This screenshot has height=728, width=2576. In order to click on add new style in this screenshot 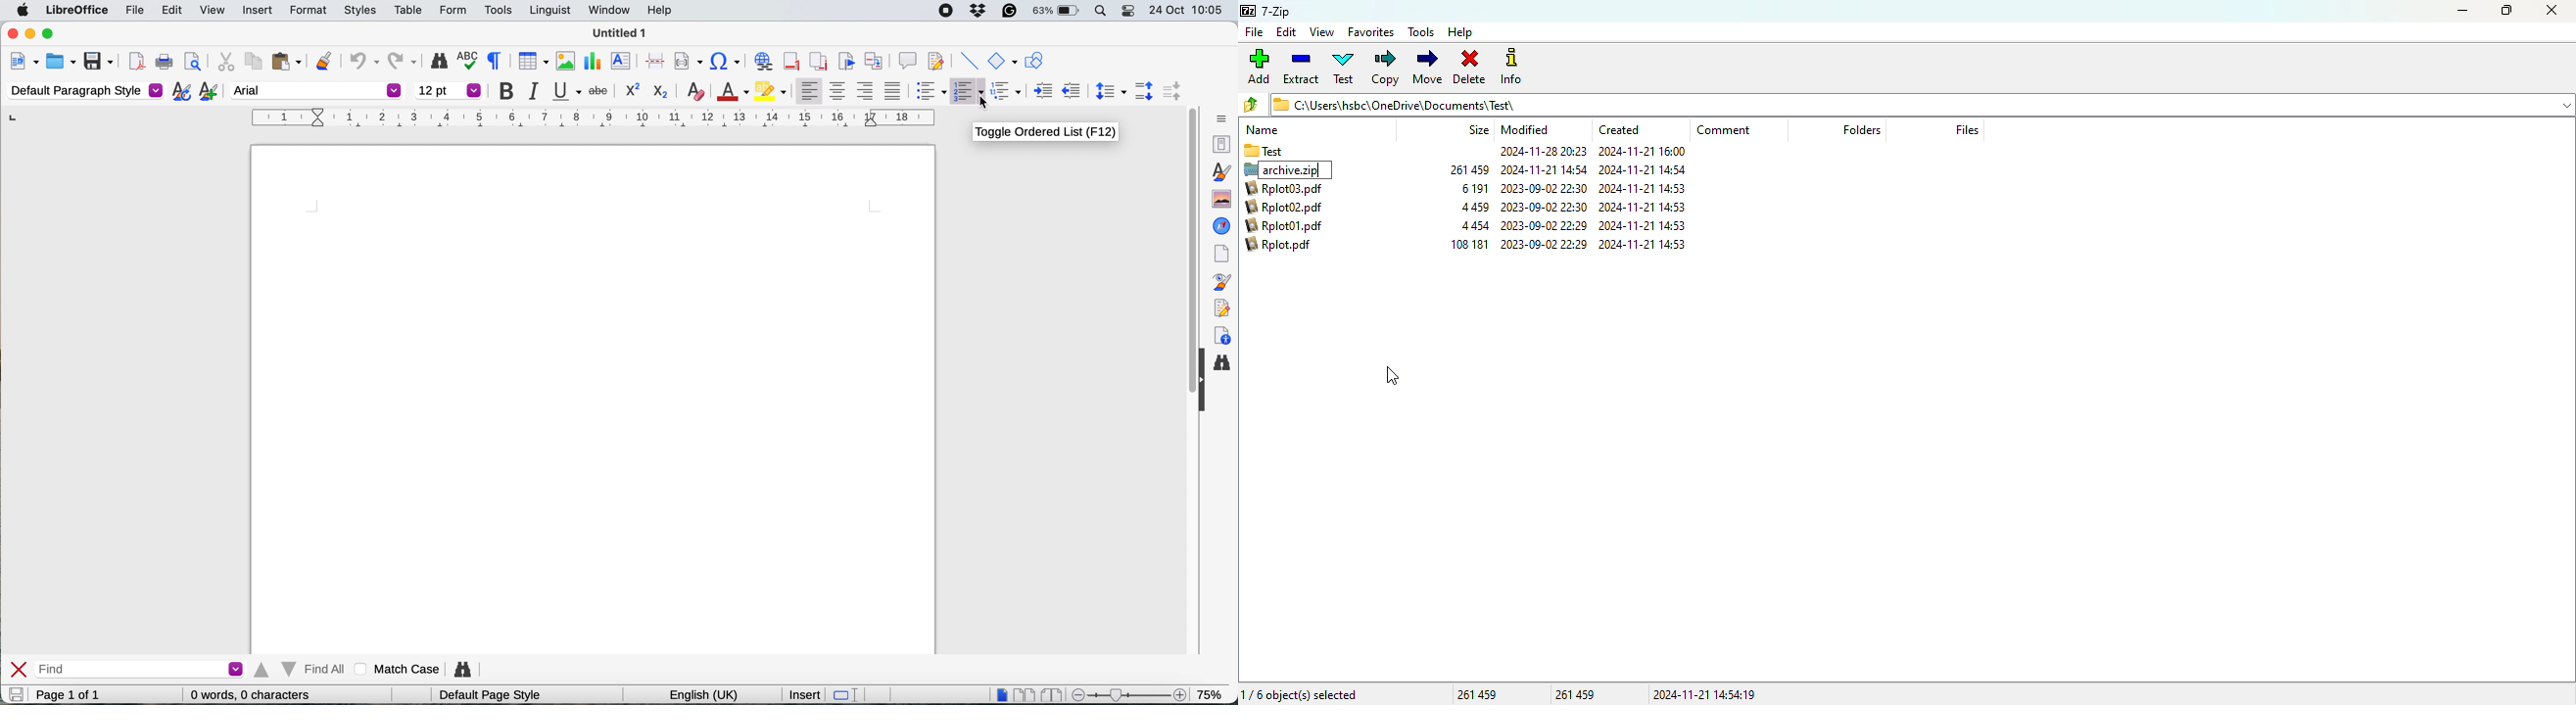, I will do `click(208, 93)`.